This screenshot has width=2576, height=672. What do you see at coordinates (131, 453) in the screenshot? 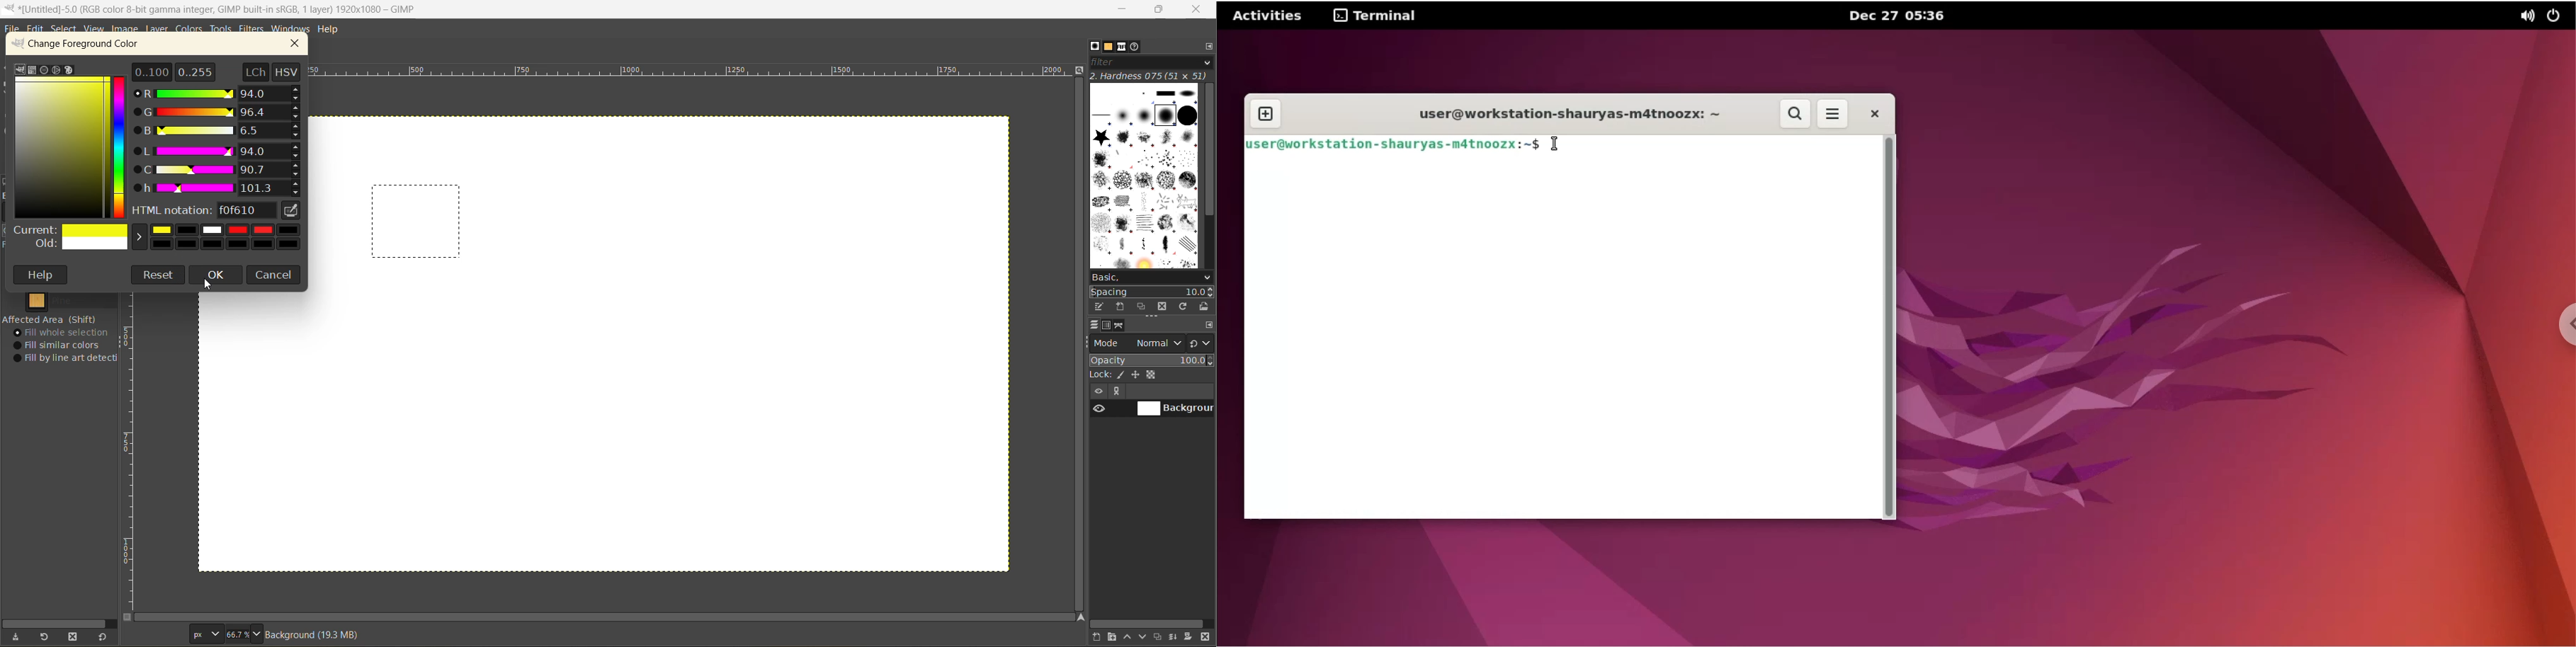
I see `scale` at bounding box center [131, 453].